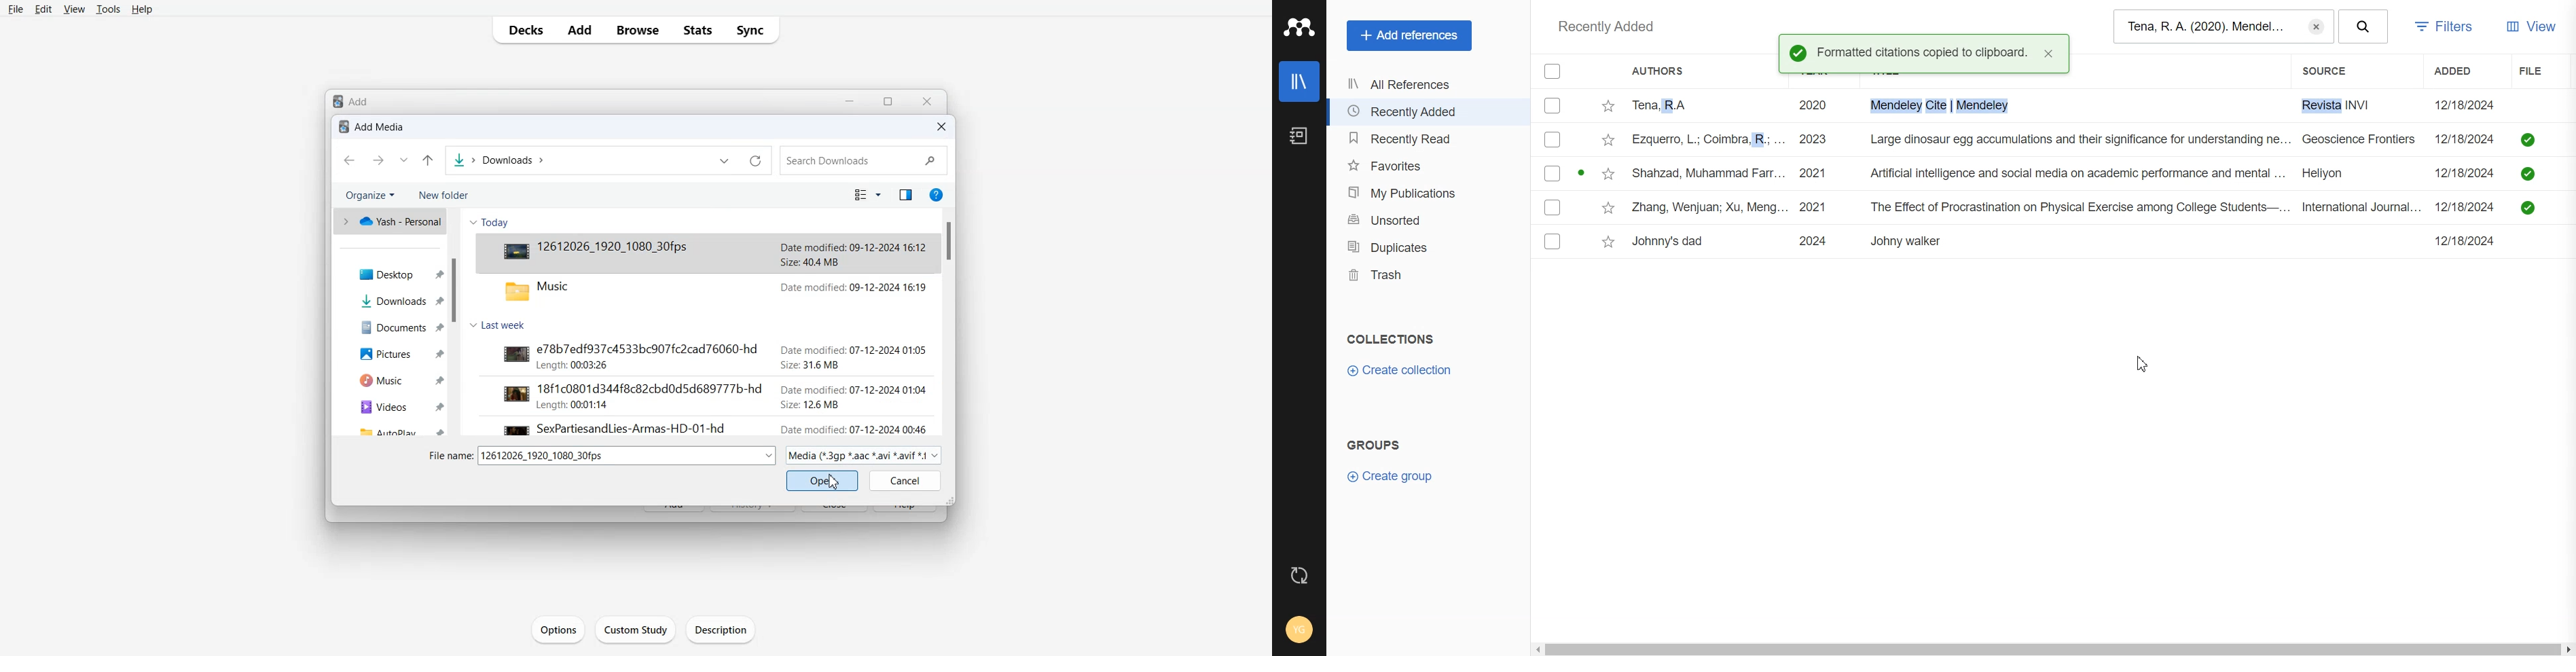 The image size is (2576, 672). What do you see at coordinates (857, 349) in the screenshot?
I see `date modified` at bounding box center [857, 349].